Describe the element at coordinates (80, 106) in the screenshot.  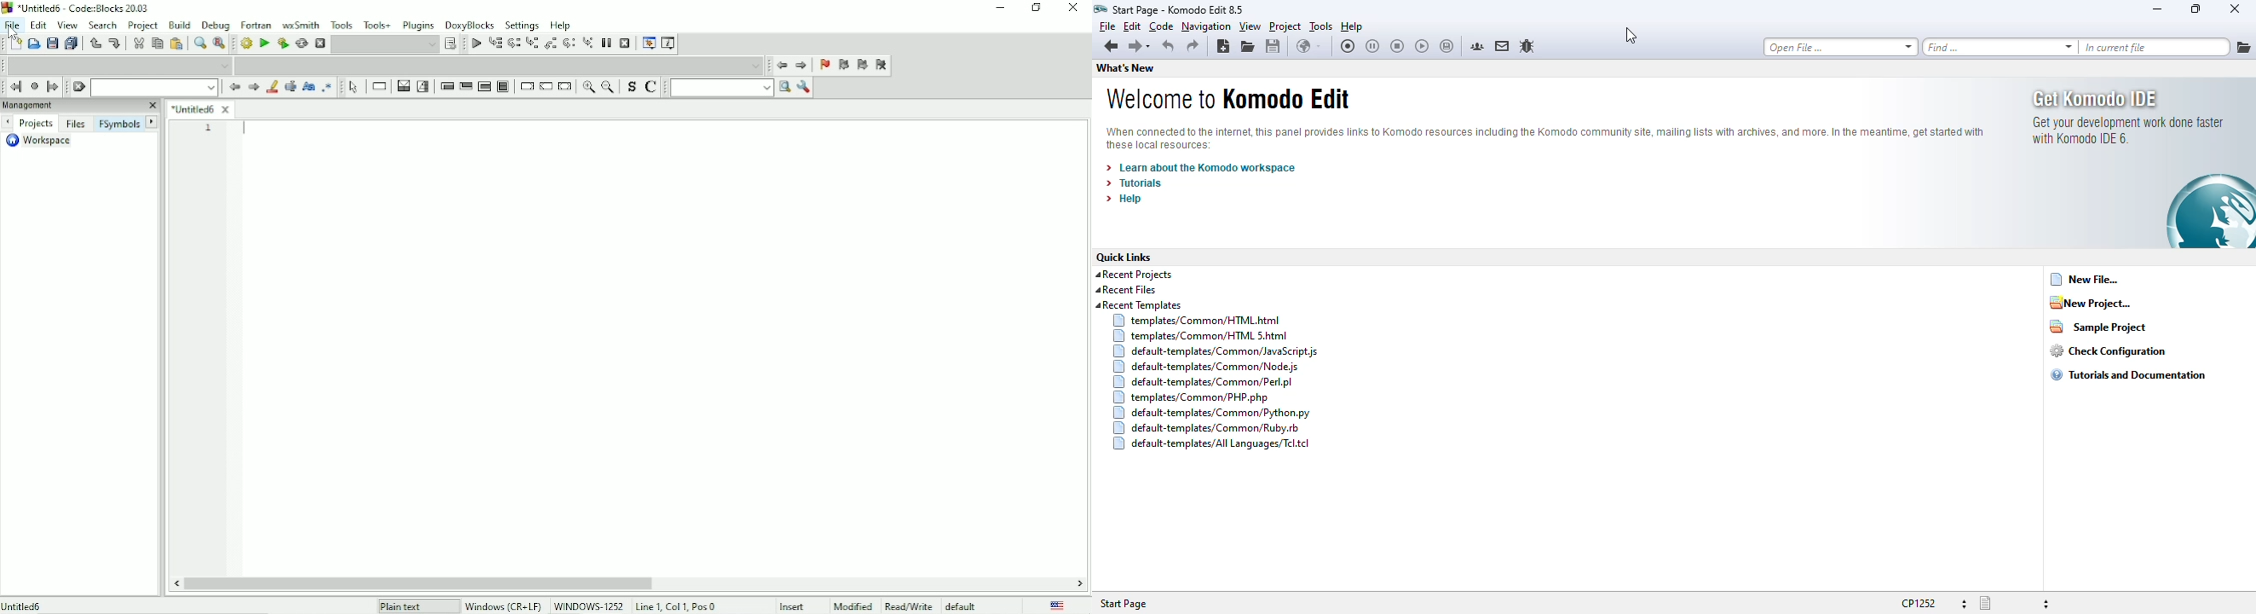
I see `Management` at that location.